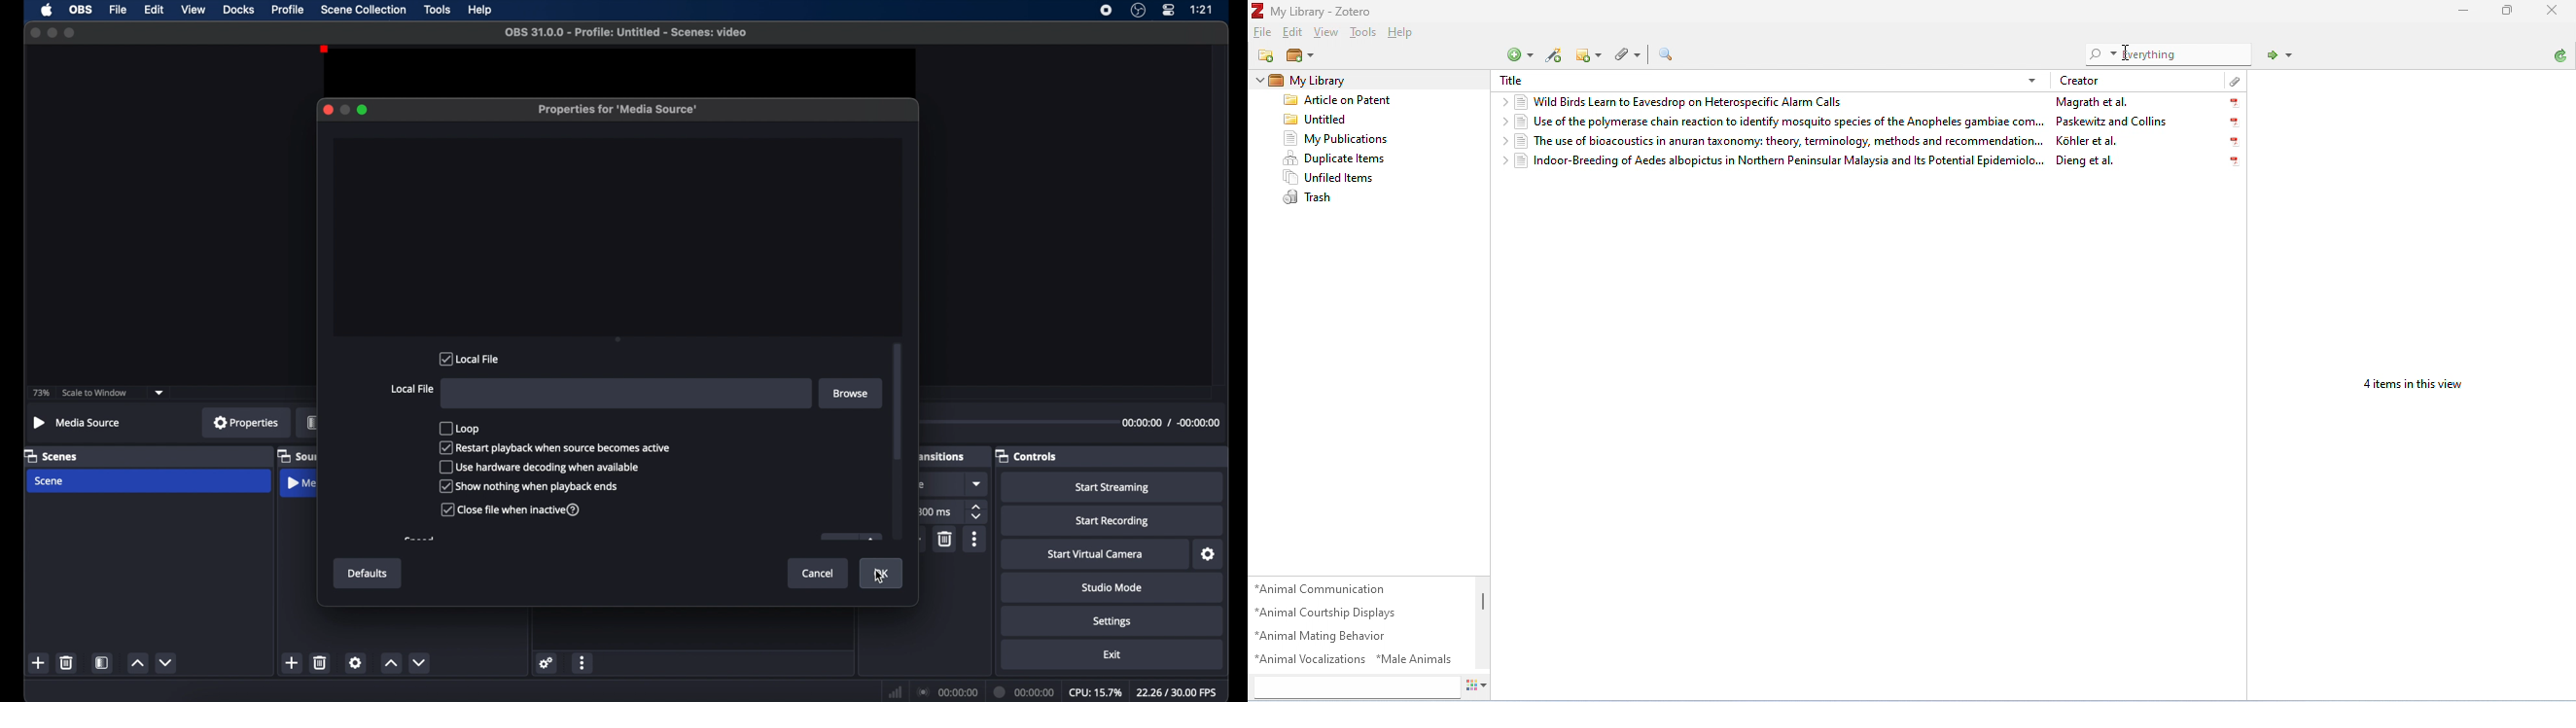  What do you see at coordinates (460, 428) in the screenshot?
I see `loop` at bounding box center [460, 428].